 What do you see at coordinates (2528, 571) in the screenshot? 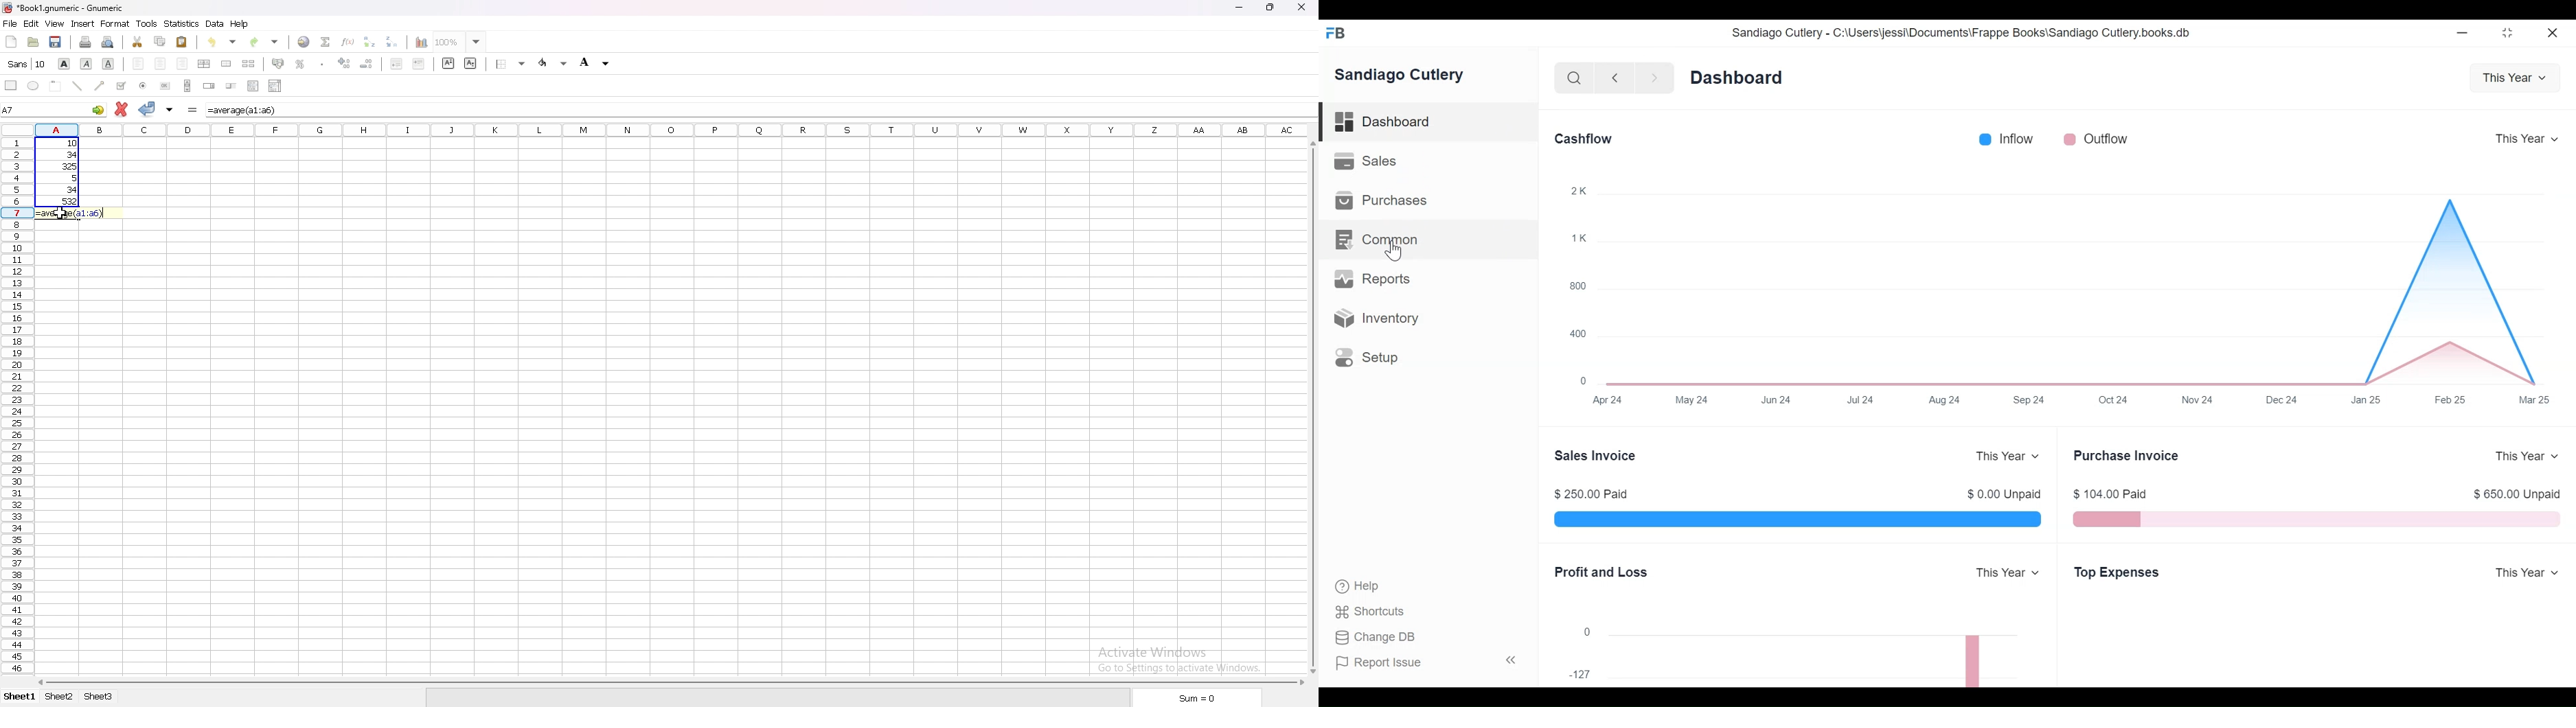
I see `This year` at bounding box center [2528, 571].